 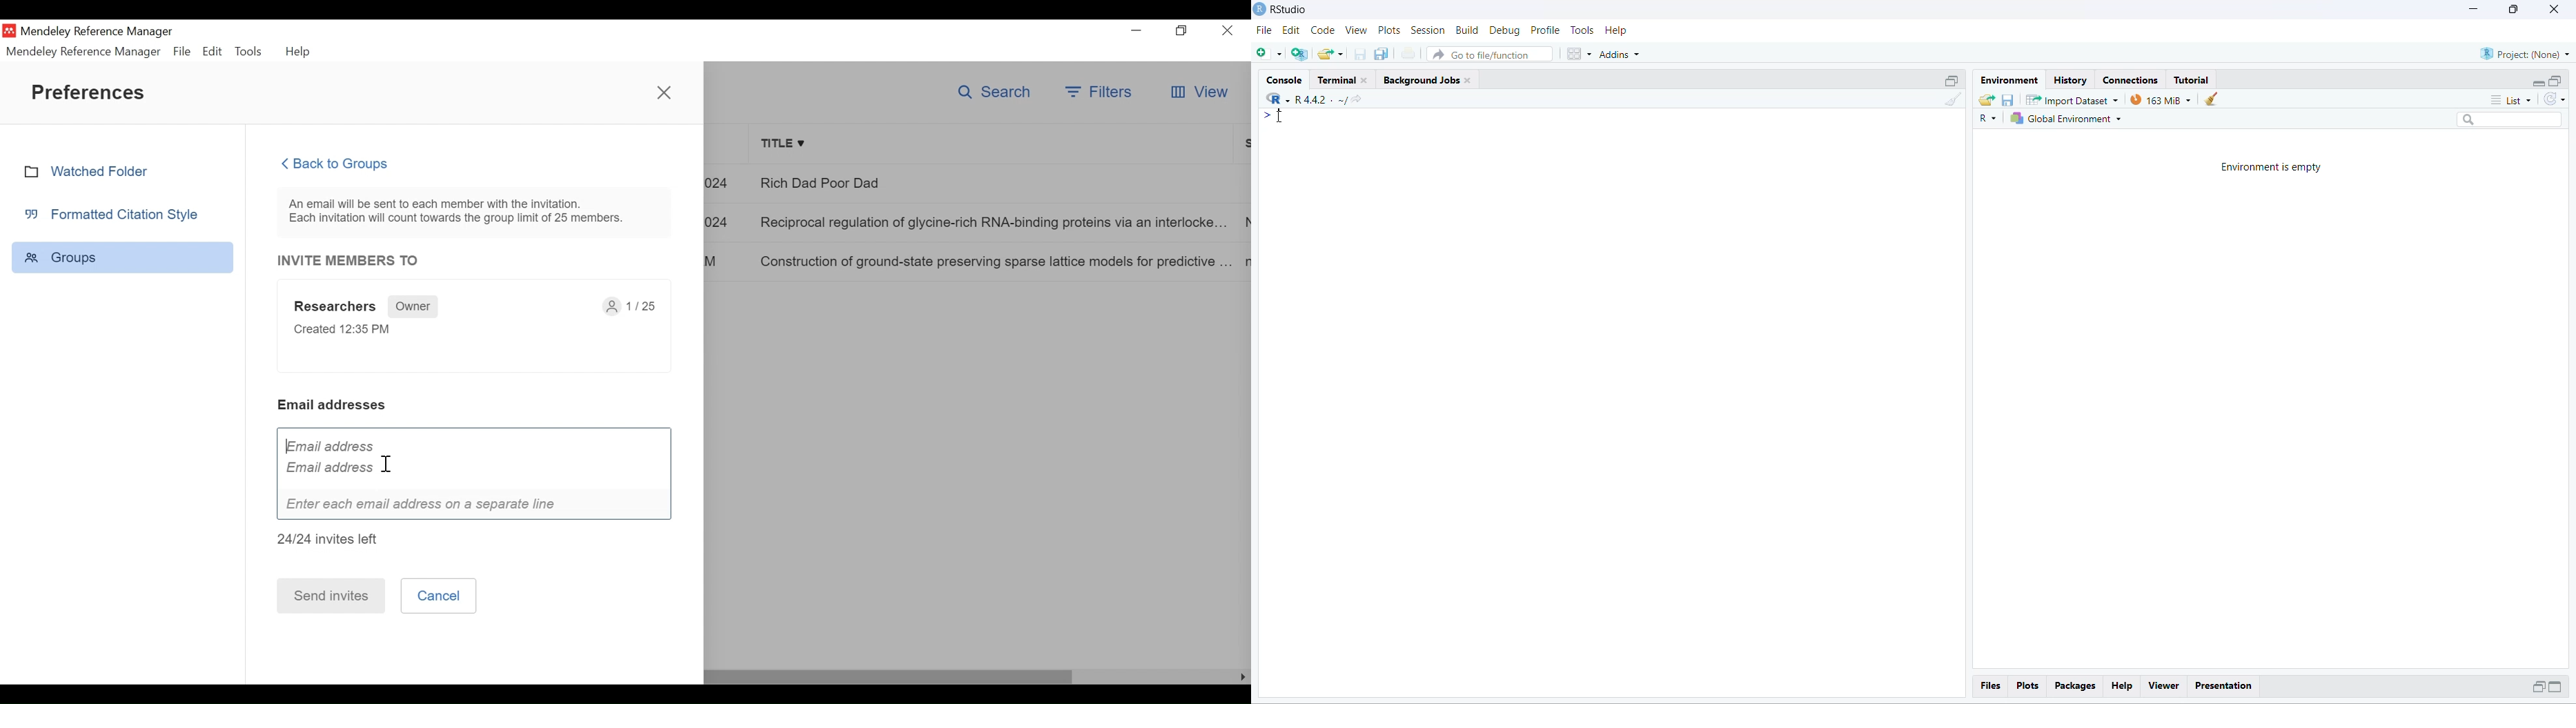 I want to click on Tools, so click(x=250, y=51).